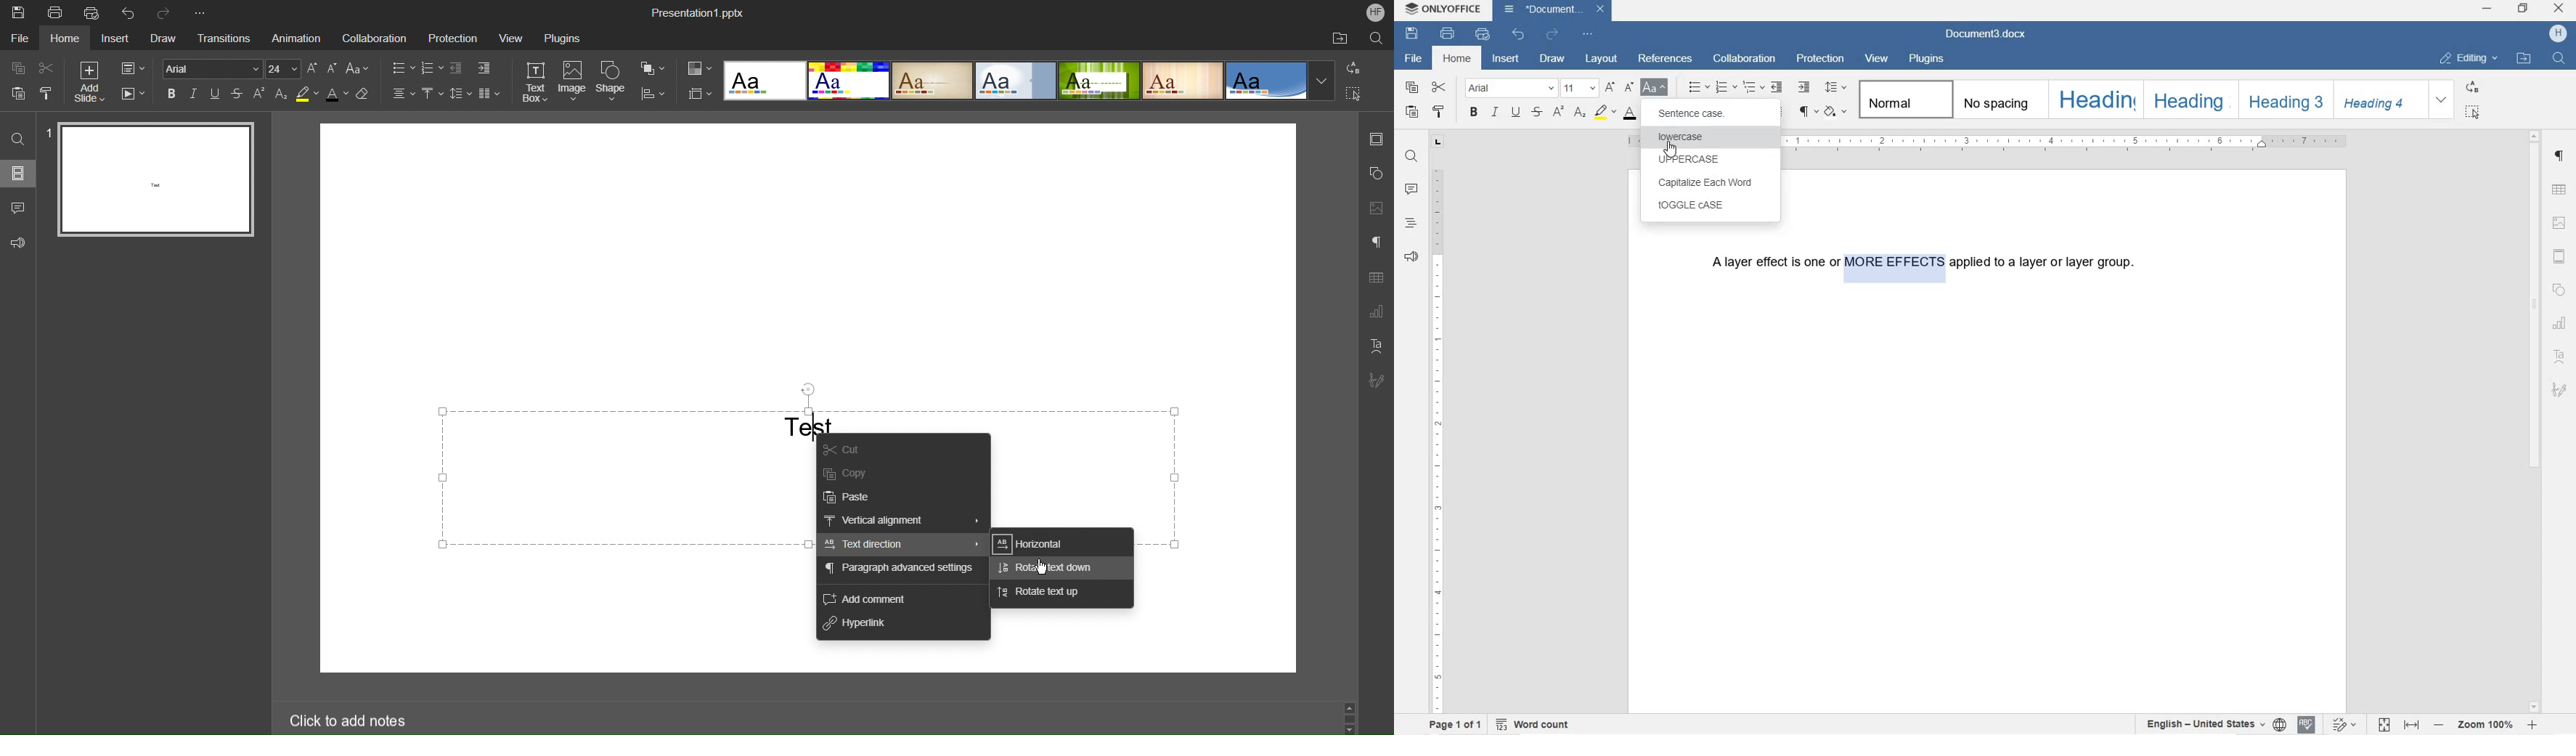  What do you see at coordinates (47, 93) in the screenshot?
I see `Copy Style` at bounding box center [47, 93].